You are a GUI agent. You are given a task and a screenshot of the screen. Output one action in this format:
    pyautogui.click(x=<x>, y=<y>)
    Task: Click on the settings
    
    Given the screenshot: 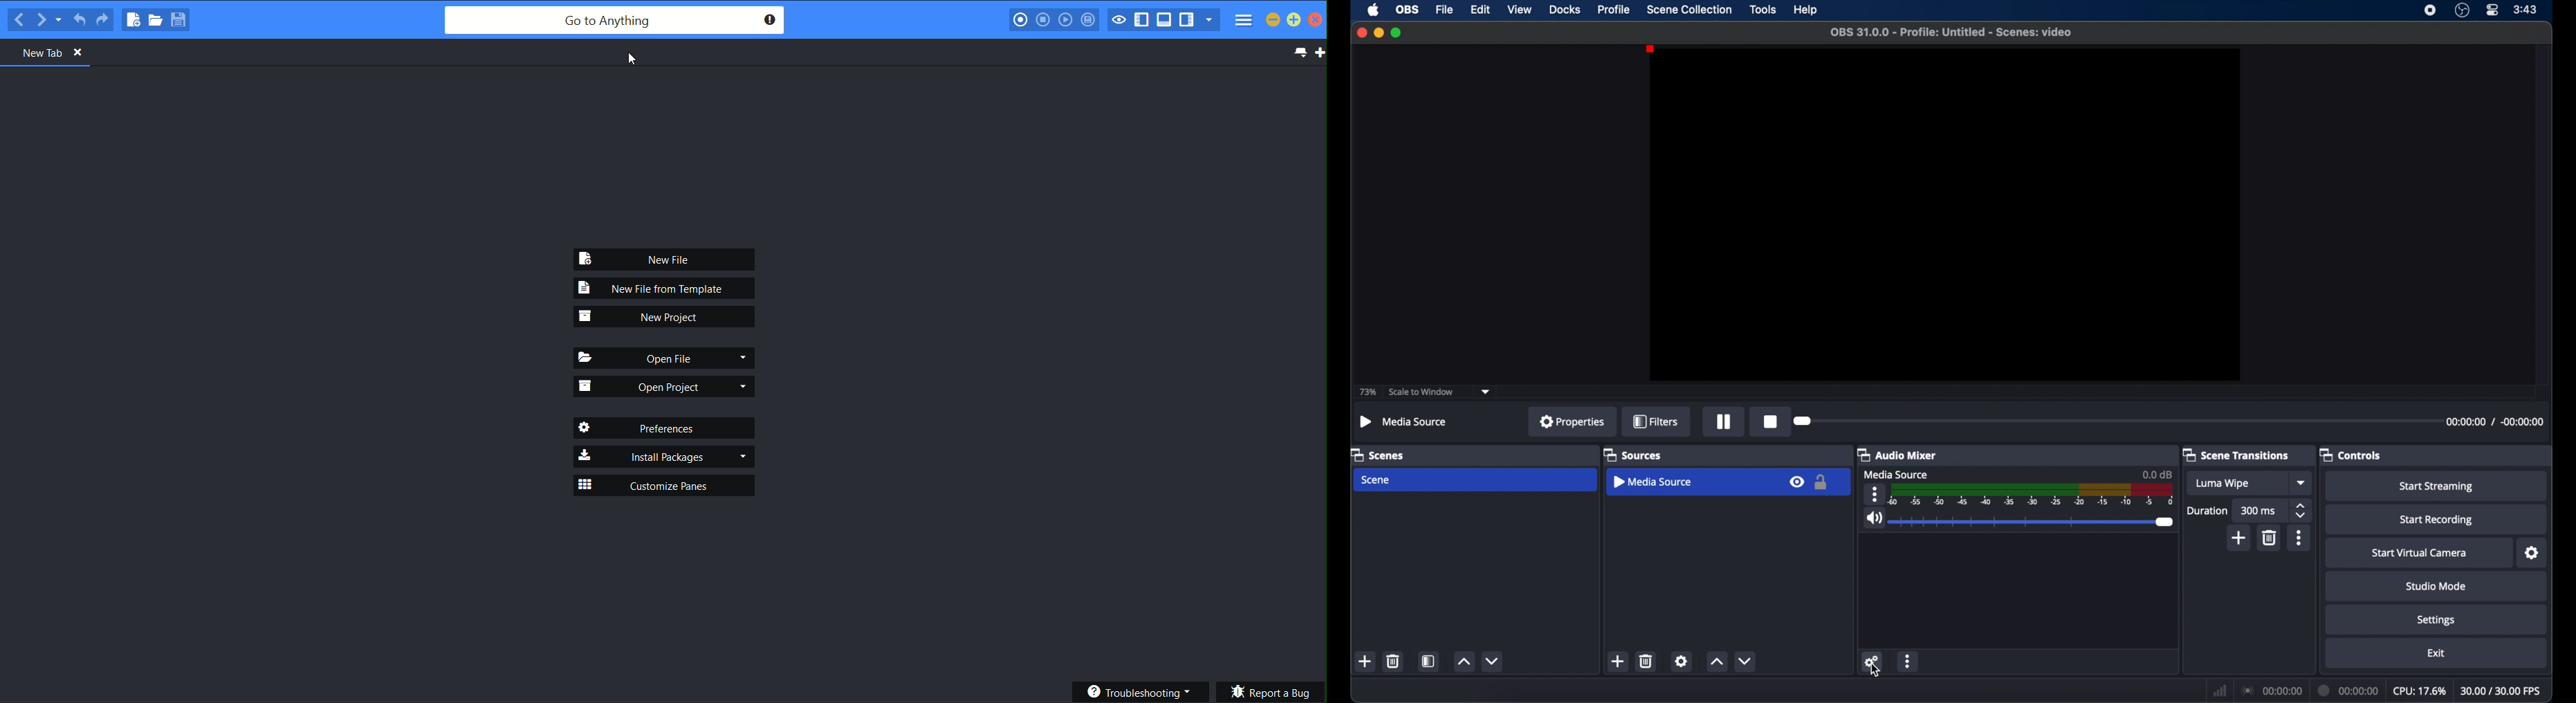 What is the action you would take?
    pyautogui.click(x=1872, y=661)
    